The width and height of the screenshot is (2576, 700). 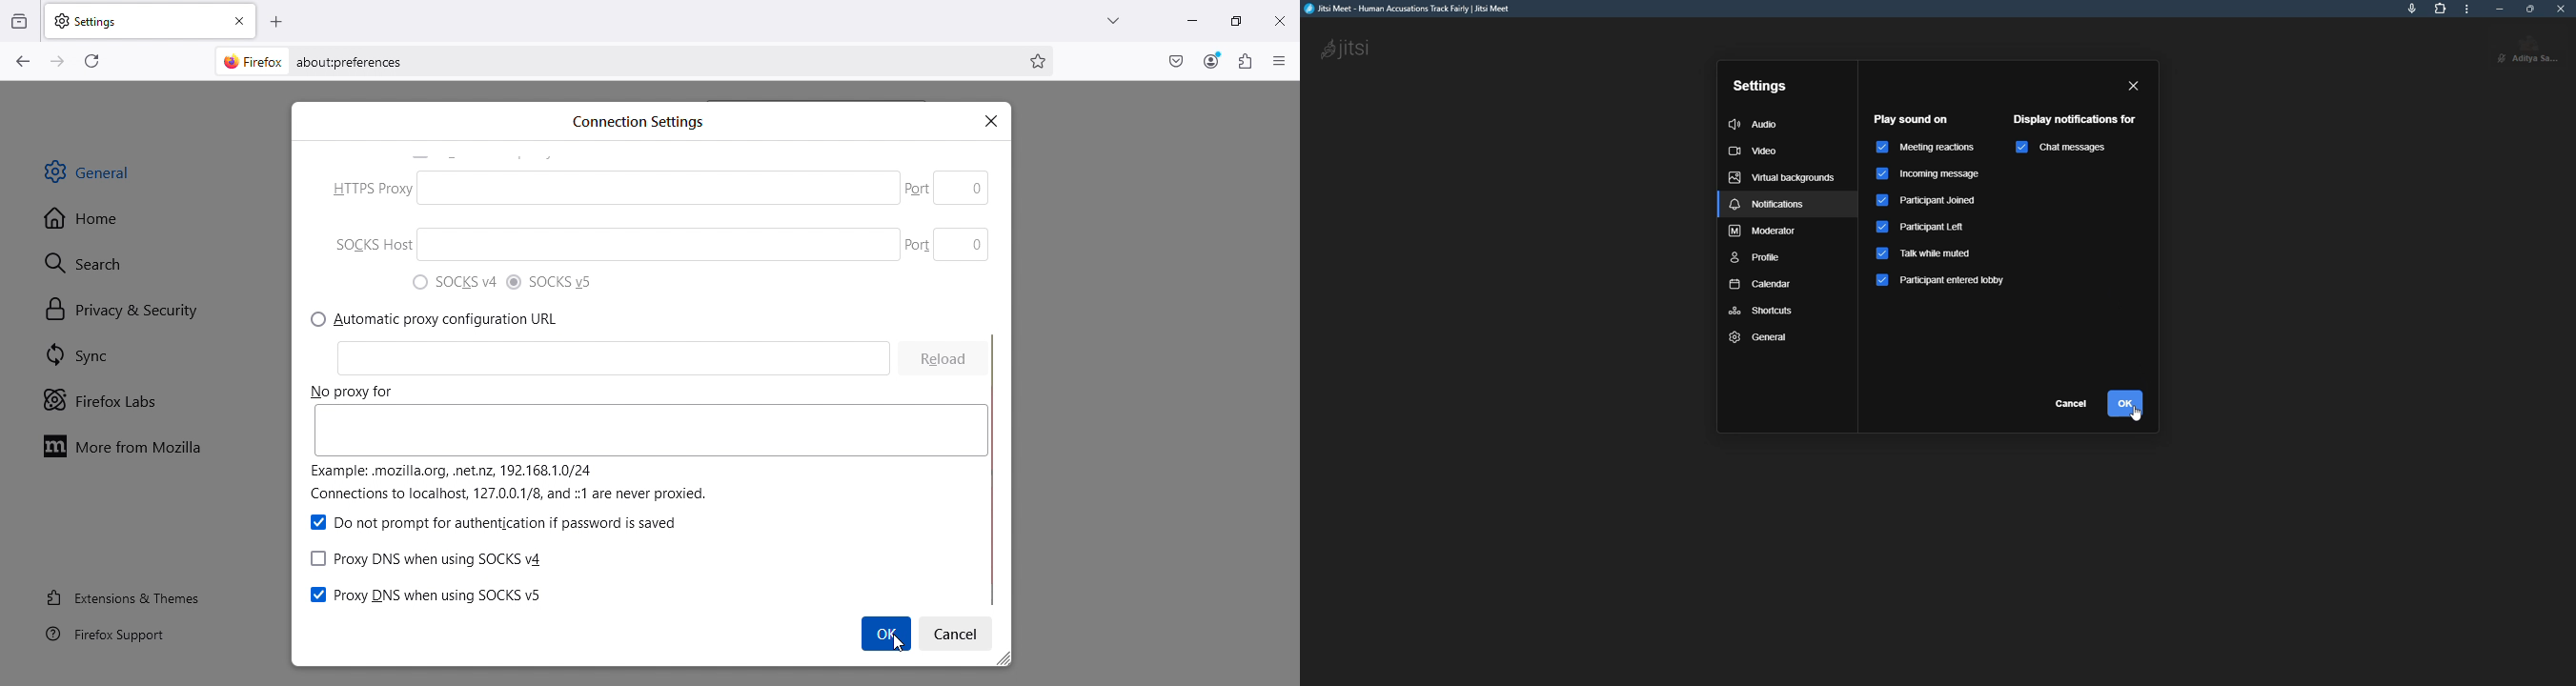 What do you see at coordinates (21, 19) in the screenshot?
I see `View recent browsing across windows and devices` at bounding box center [21, 19].